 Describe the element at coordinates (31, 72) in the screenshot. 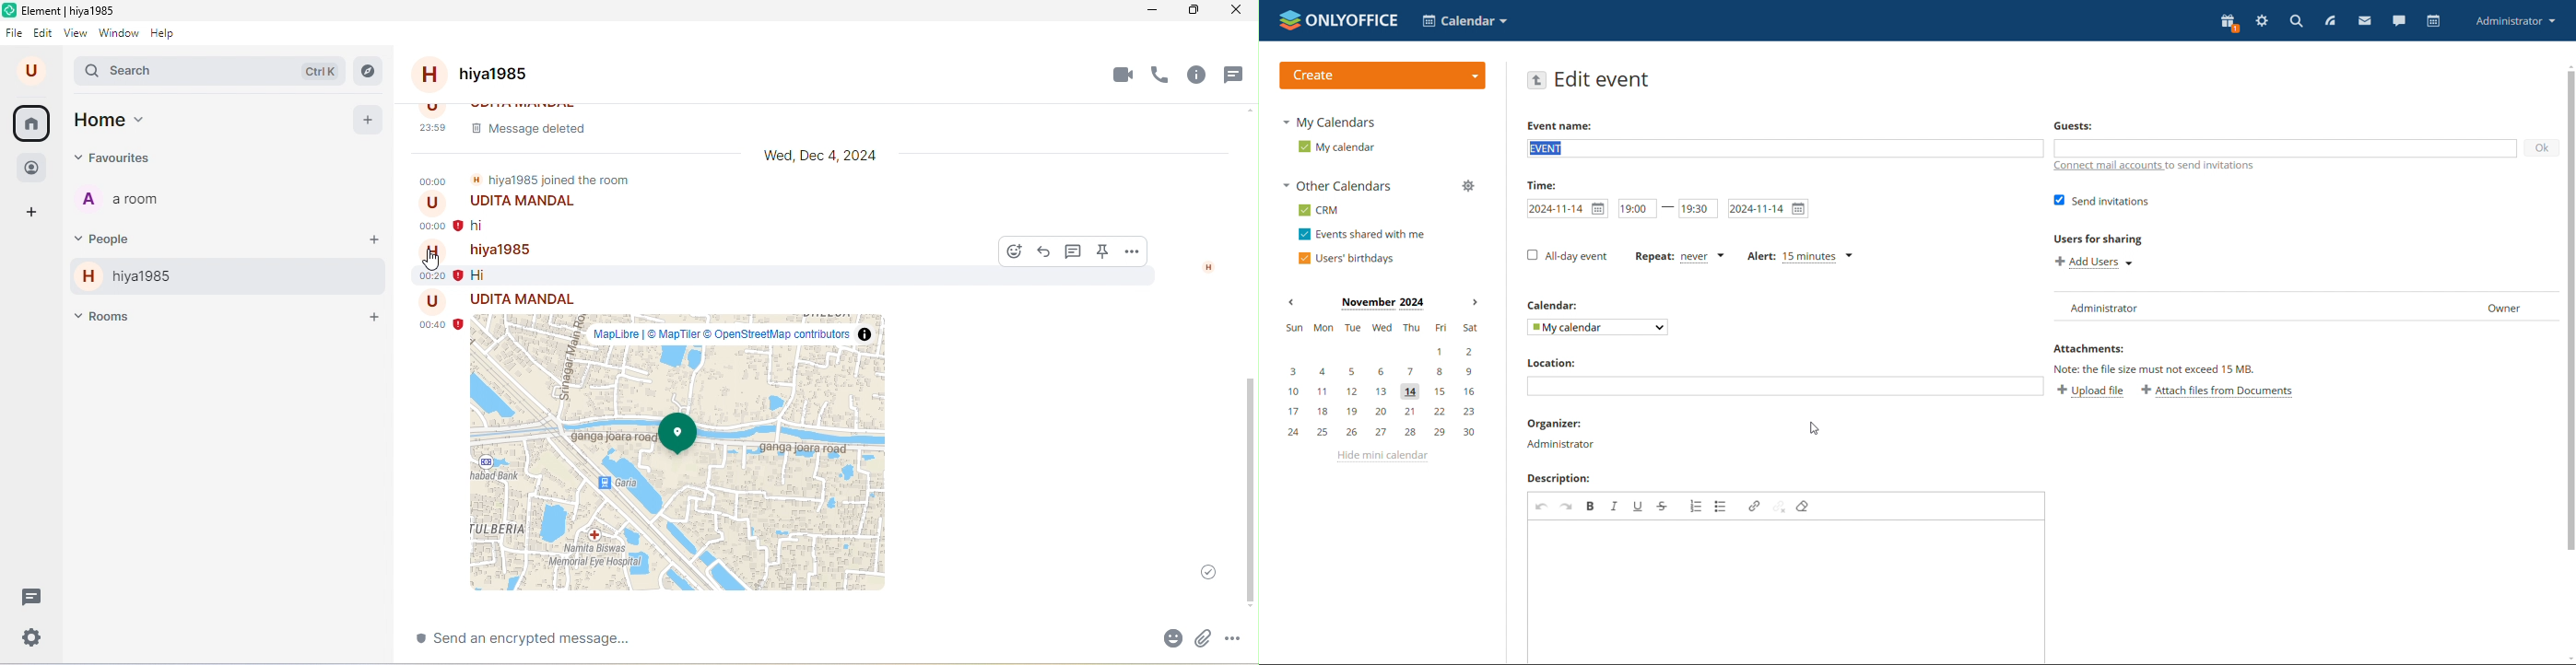

I see `account` at that location.